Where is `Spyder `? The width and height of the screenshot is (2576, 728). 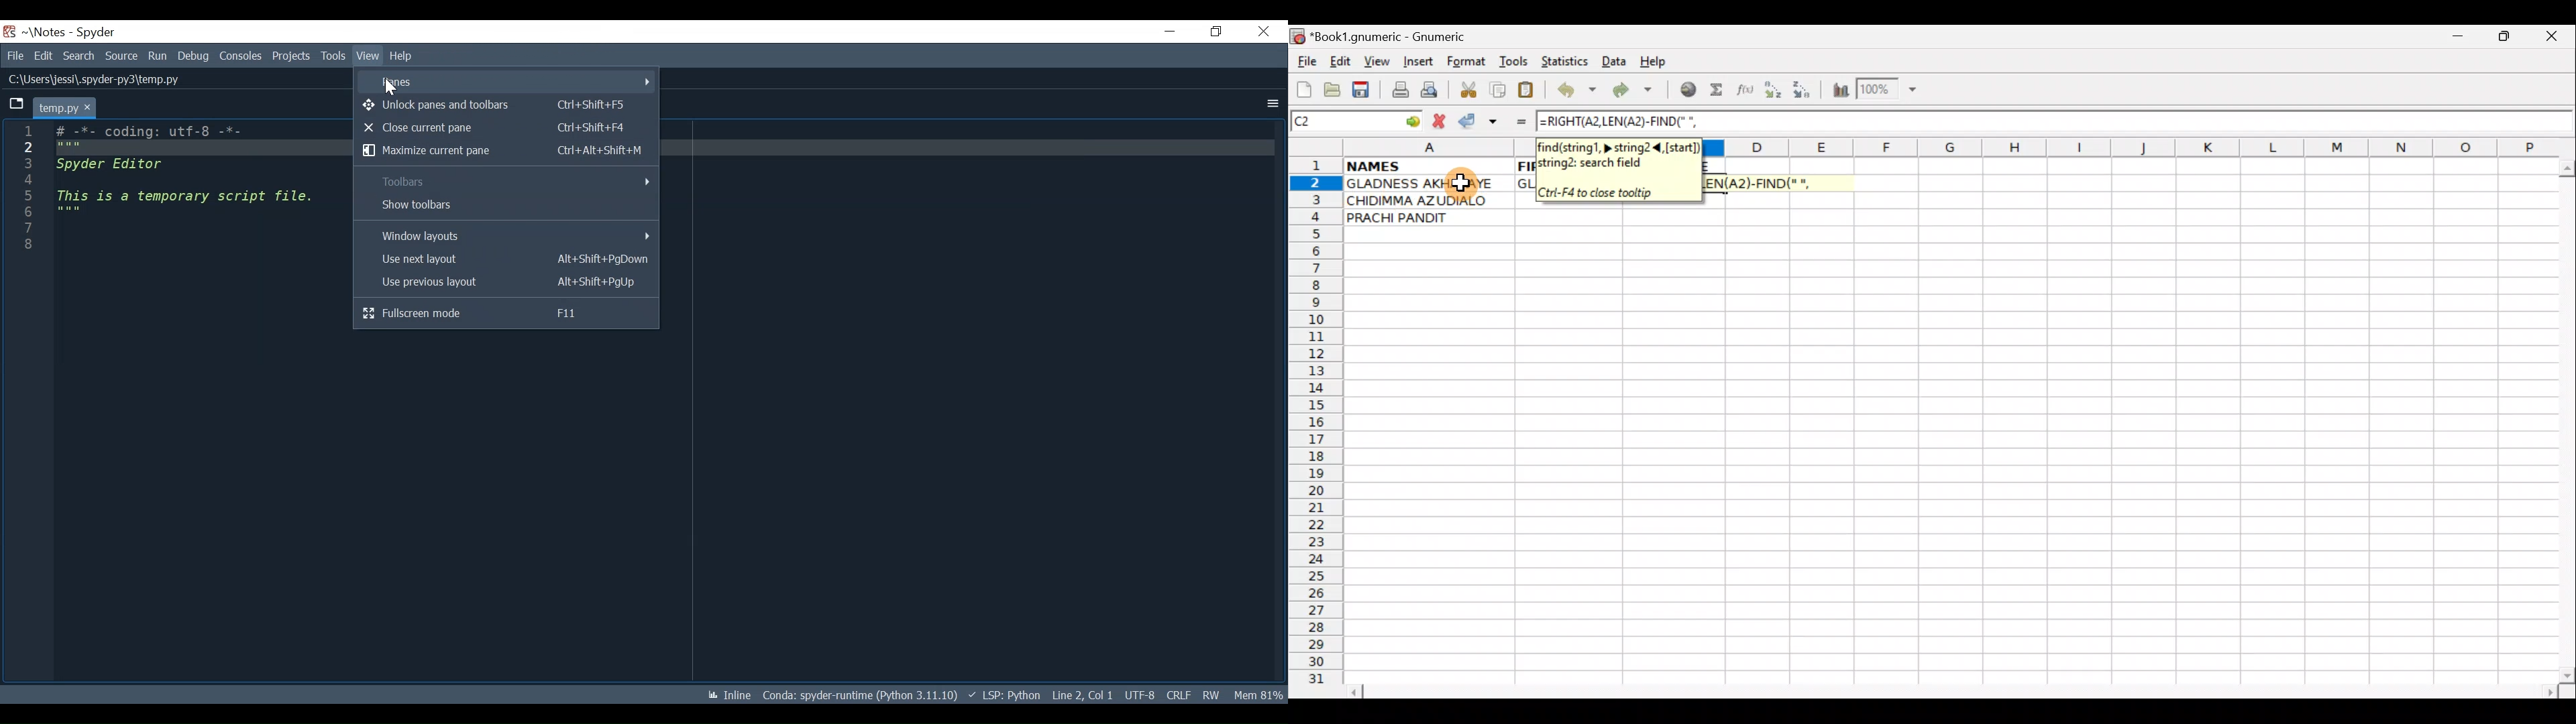 Spyder  is located at coordinates (97, 33).